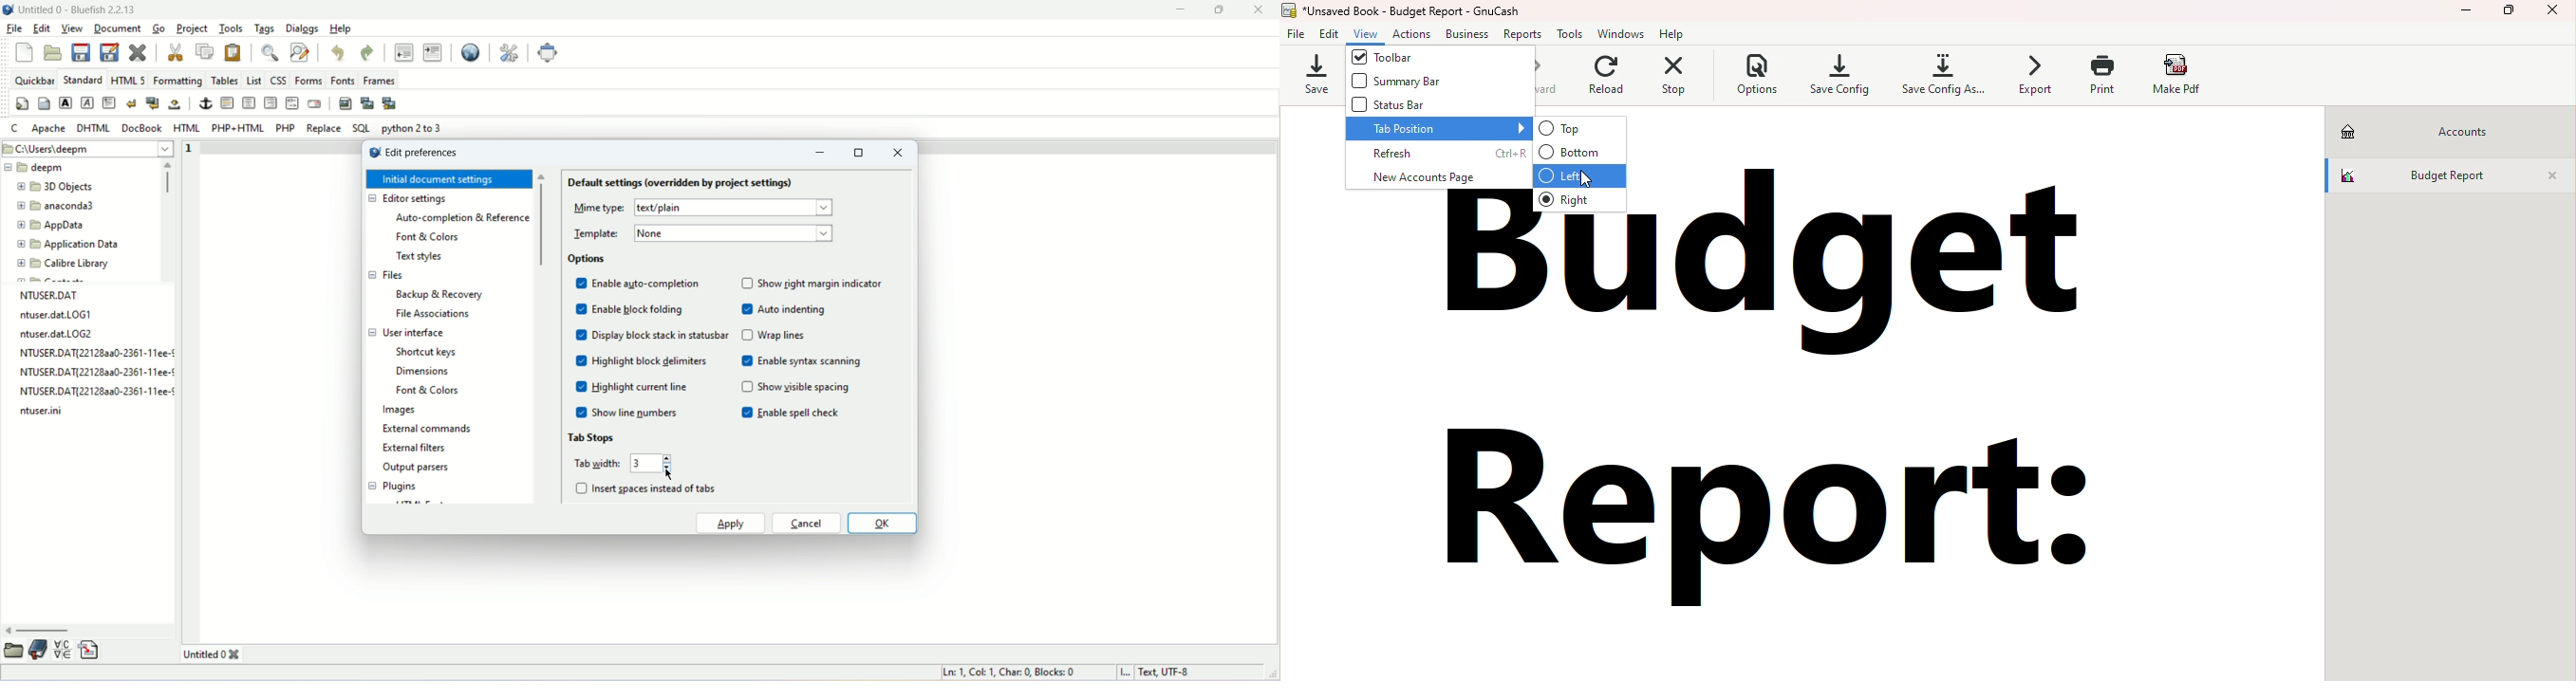 Image resolution: width=2576 pixels, height=700 pixels. What do you see at coordinates (8, 9) in the screenshot?
I see `logo` at bounding box center [8, 9].